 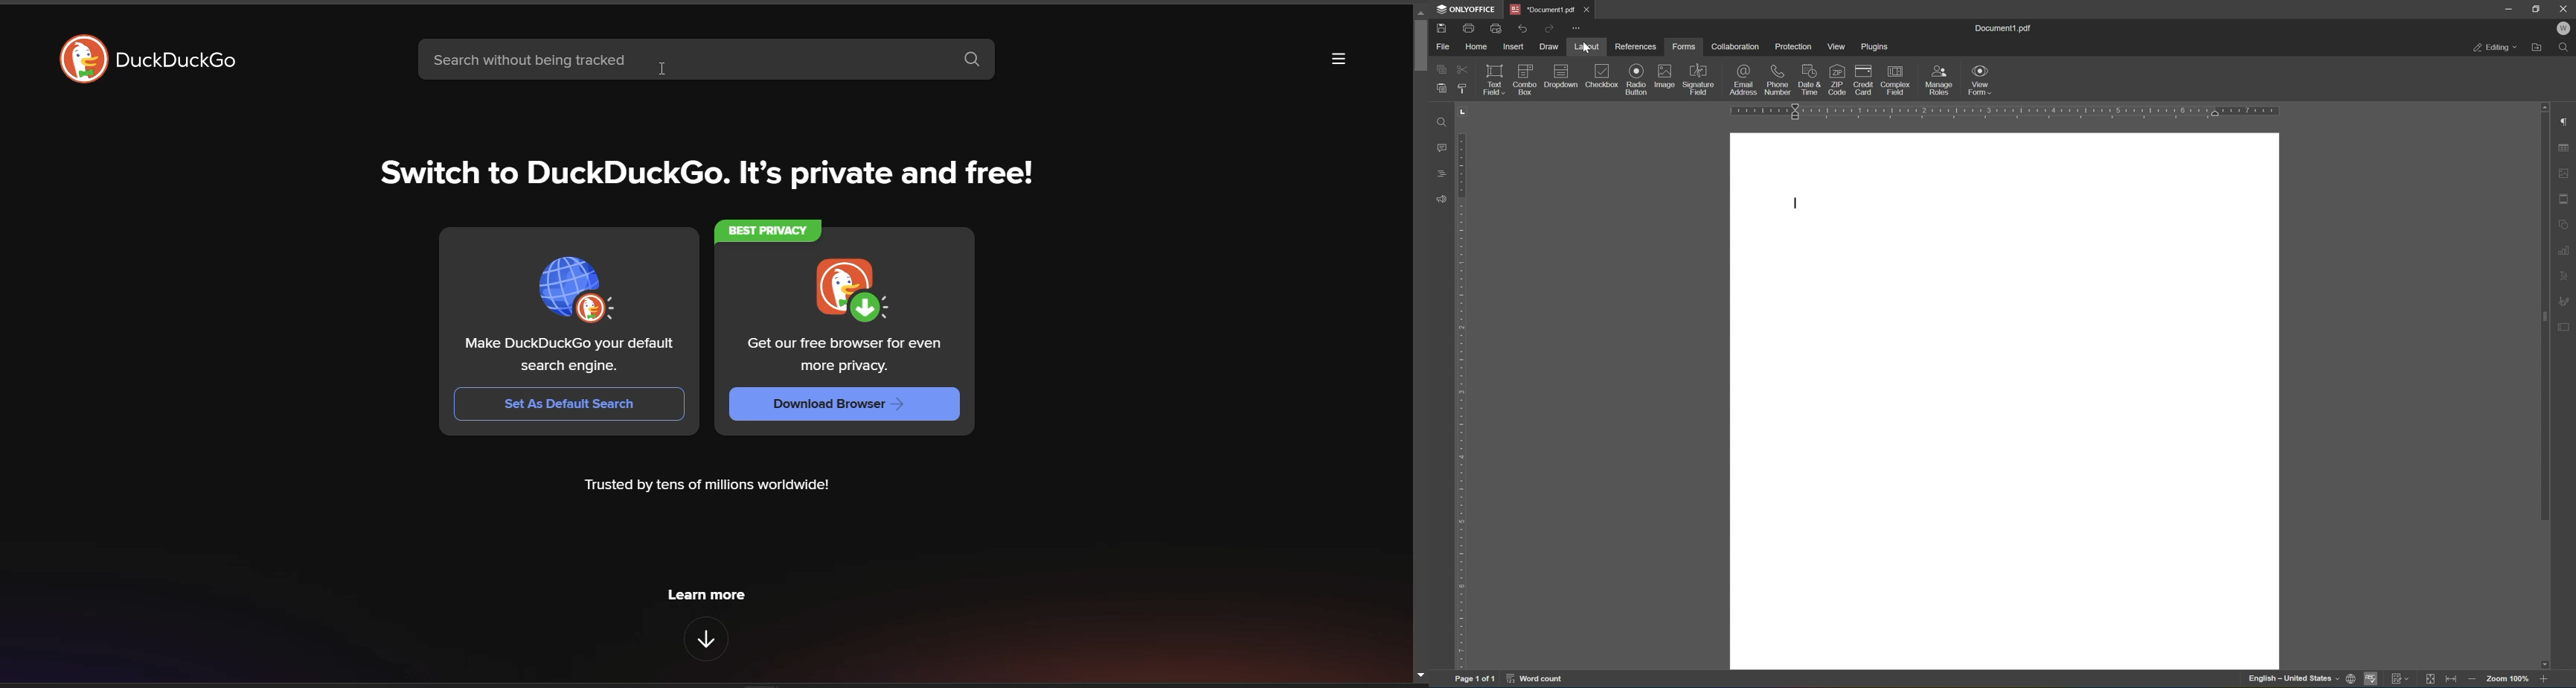 What do you see at coordinates (1586, 45) in the screenshot?
I see `layout` at bounding box center [1586, 45].